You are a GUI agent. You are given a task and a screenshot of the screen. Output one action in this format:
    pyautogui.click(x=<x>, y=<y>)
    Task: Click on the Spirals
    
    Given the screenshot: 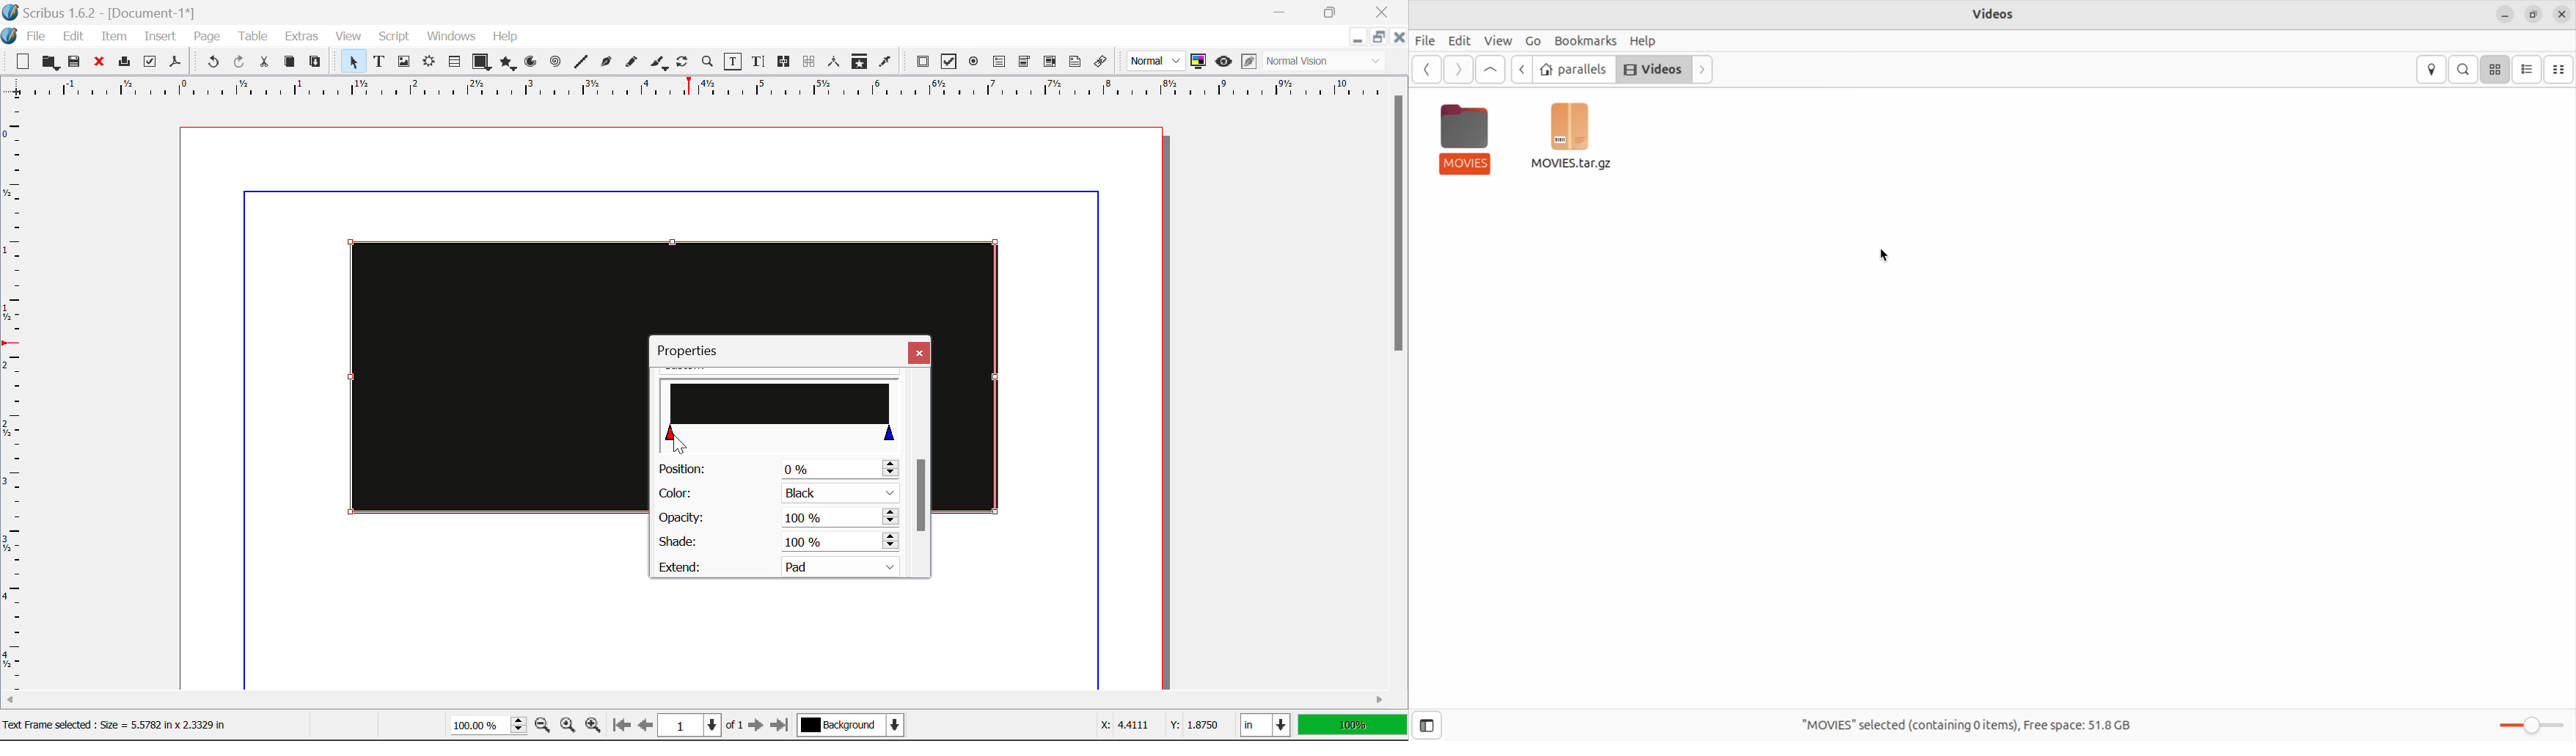 What is the action you would take?
    pyautogui.click(x=555, y=63)
    